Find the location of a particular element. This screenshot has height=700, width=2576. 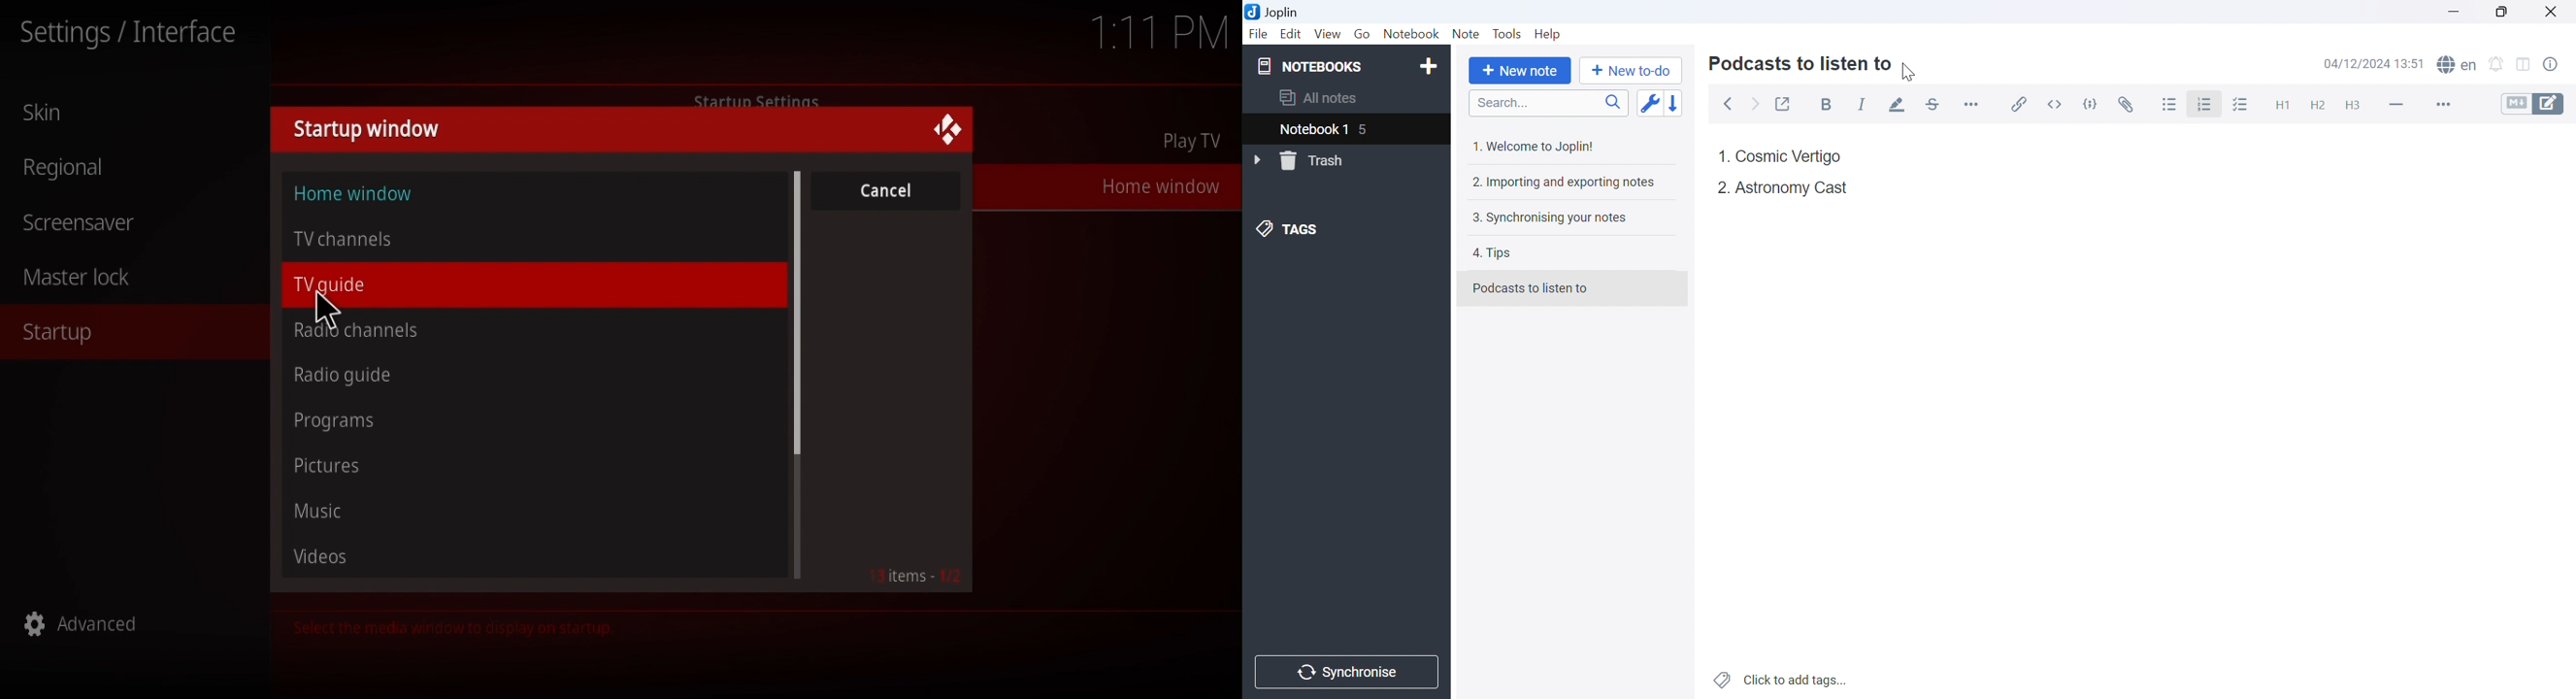

Help is located at coordinates (1552, 35).